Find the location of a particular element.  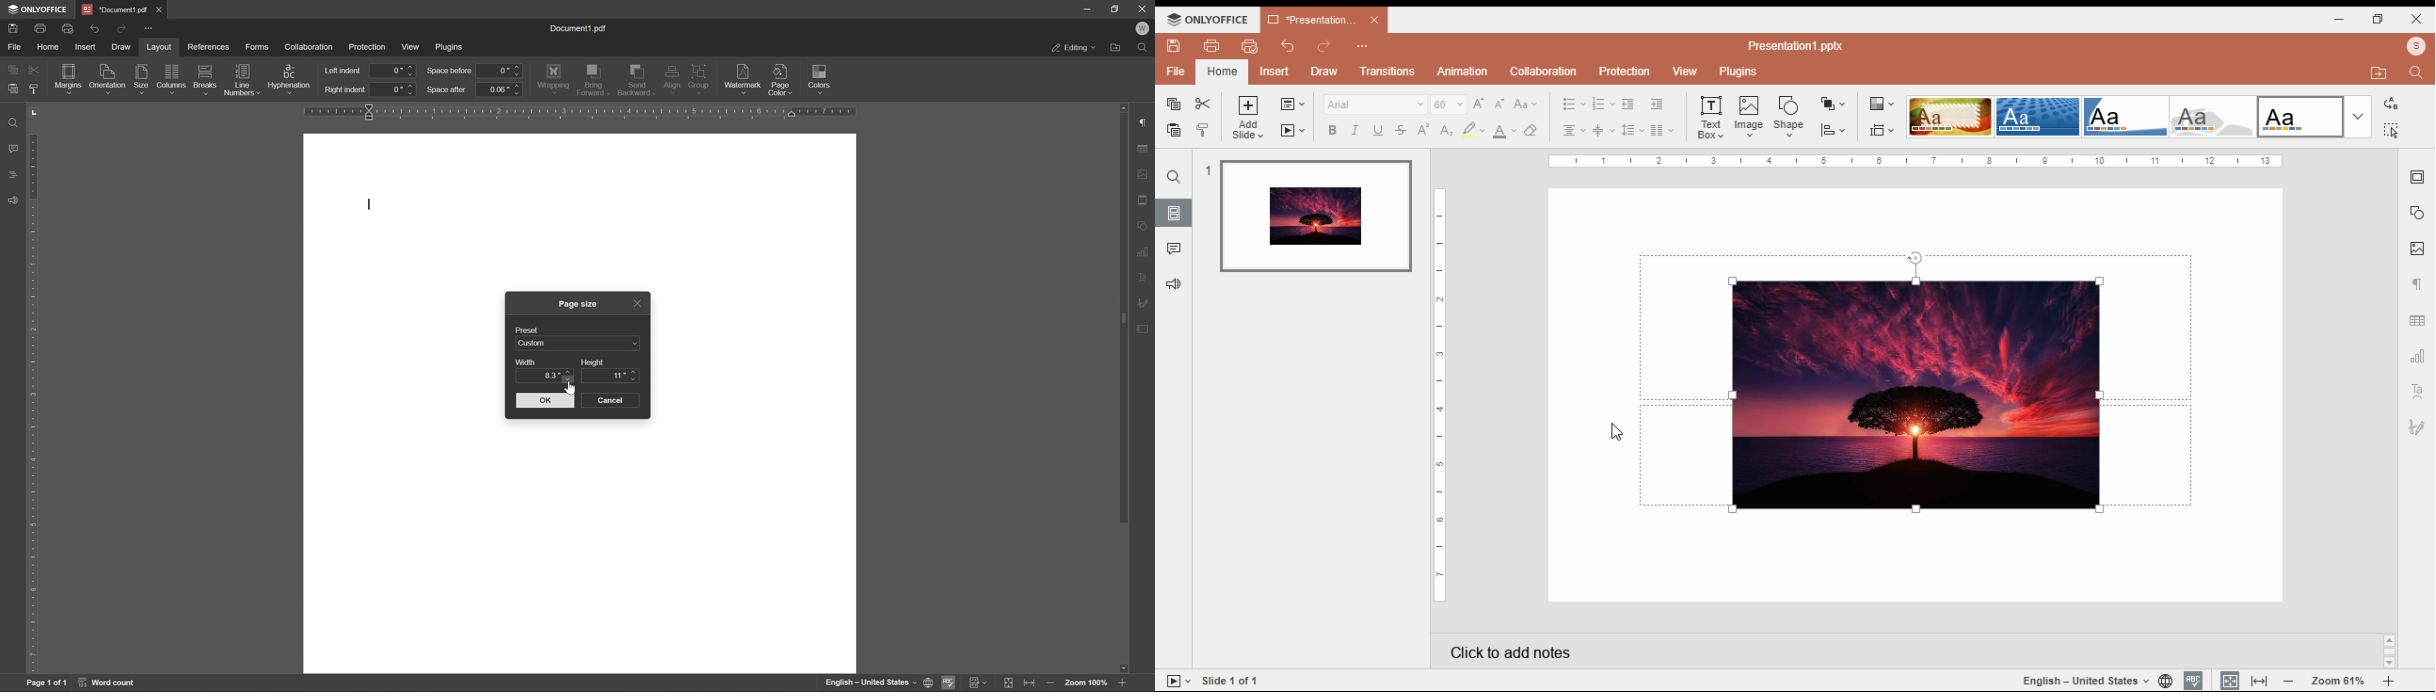

insert is located at coordinates (1275, 71).